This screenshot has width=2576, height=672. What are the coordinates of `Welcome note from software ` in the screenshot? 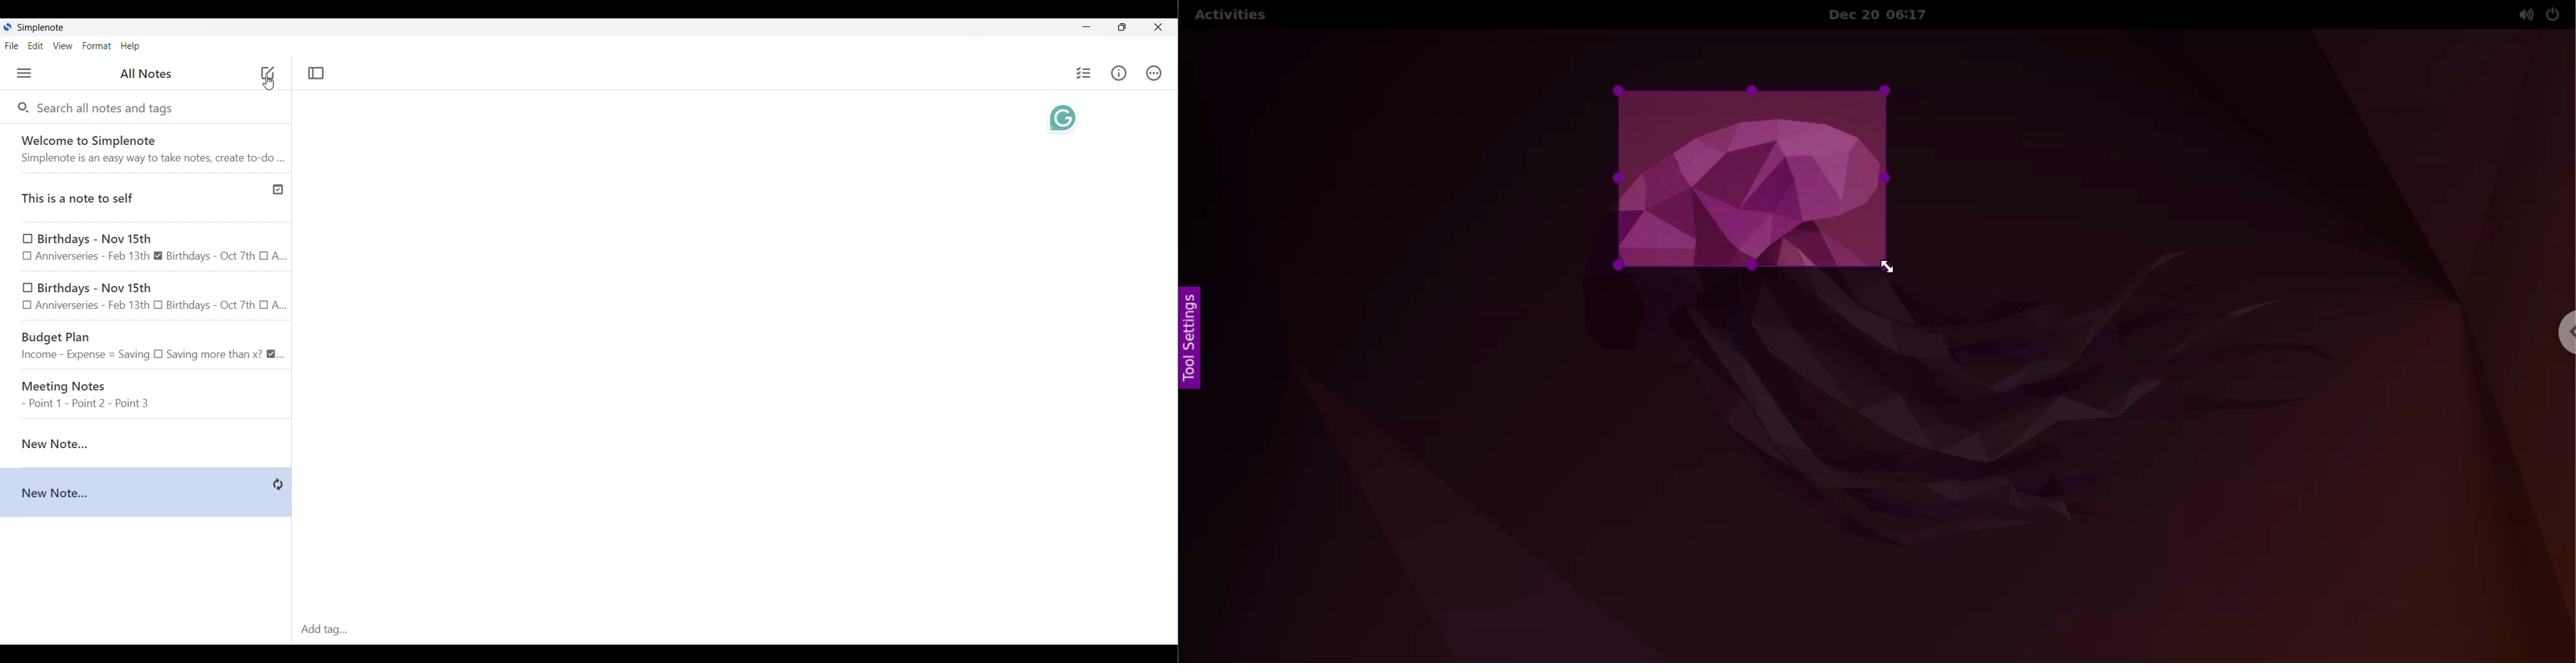 It's located at (146, 148).